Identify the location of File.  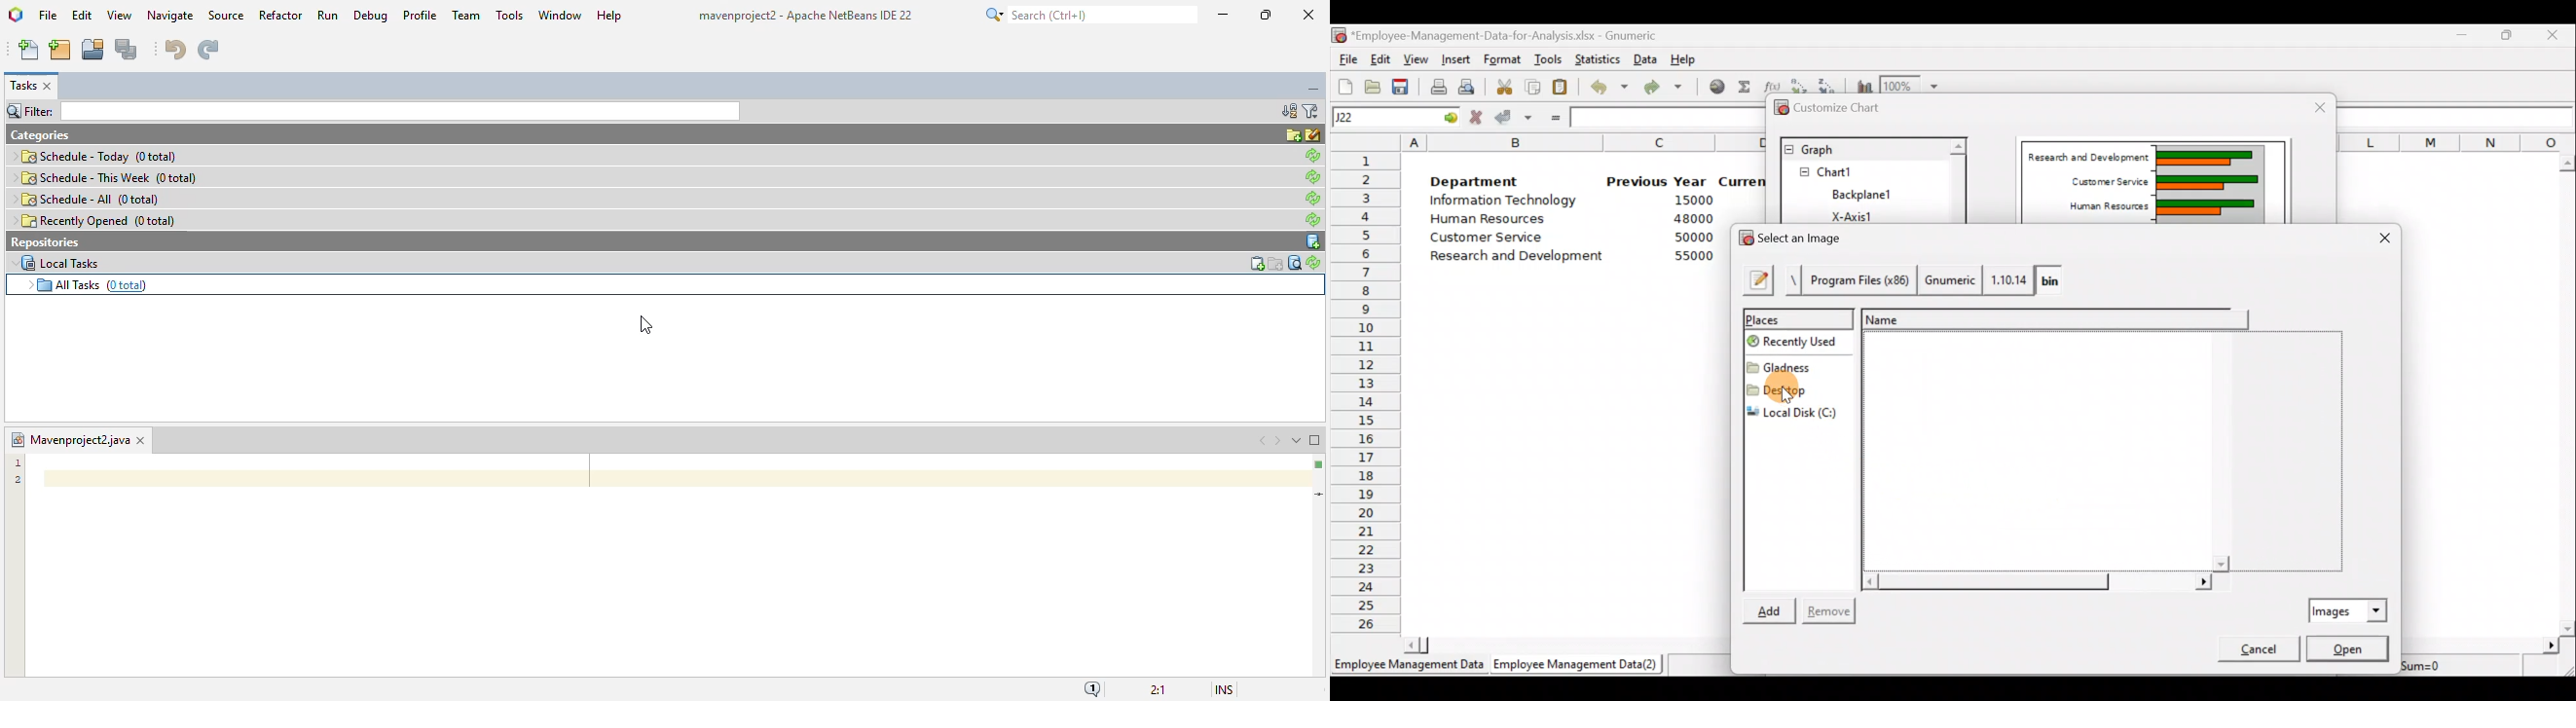
(1346, 59).